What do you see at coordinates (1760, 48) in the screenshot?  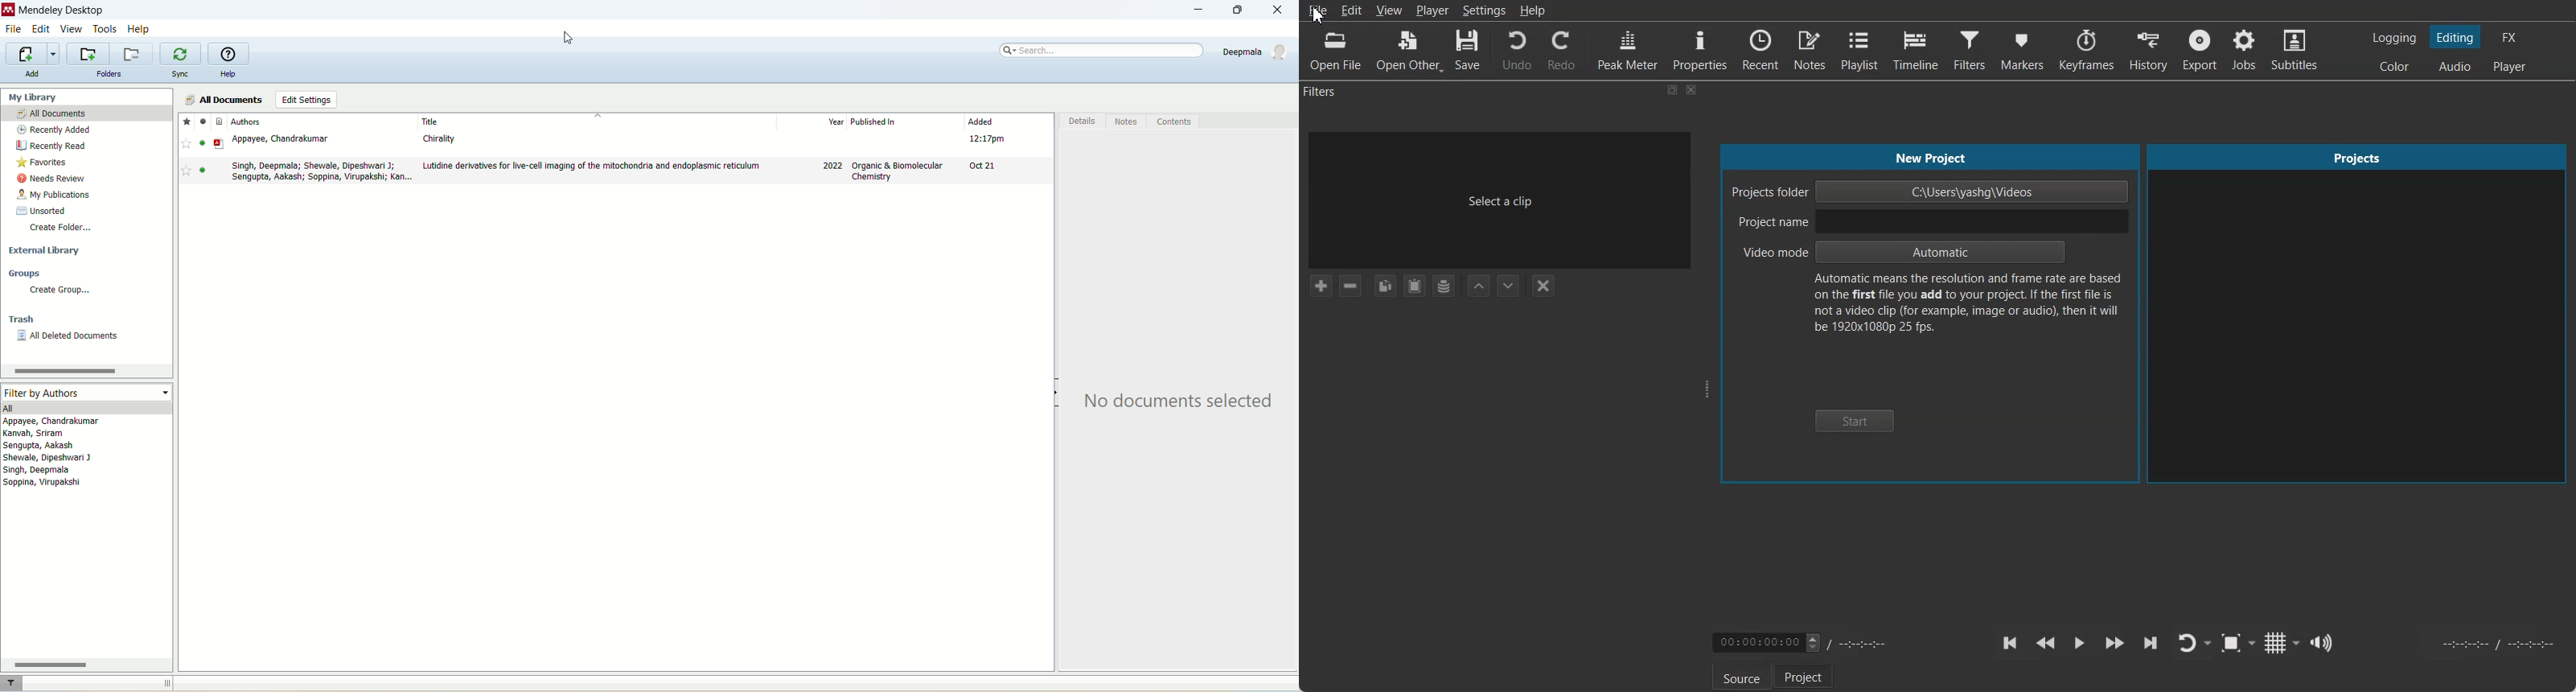 I see `Recent` at bounding box center [1760, 48].